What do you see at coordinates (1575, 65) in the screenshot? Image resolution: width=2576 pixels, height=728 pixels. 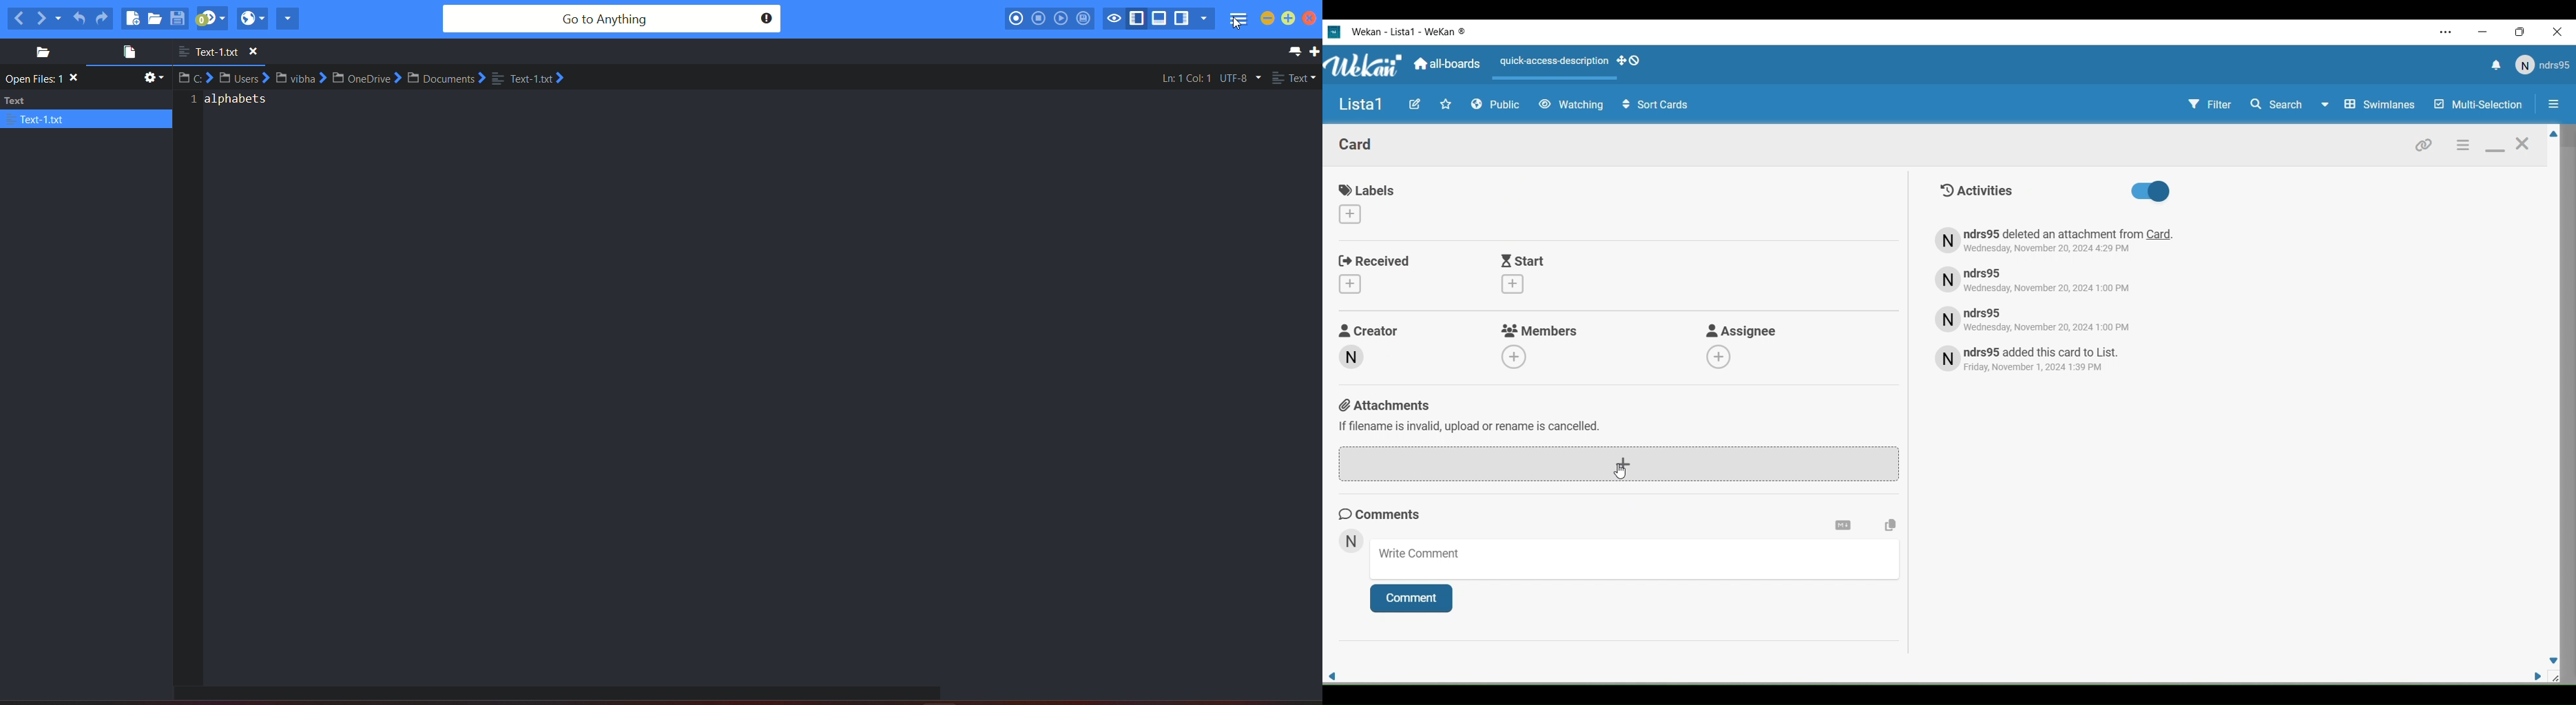 I see `Actions` at bounding box center [1575, 65].